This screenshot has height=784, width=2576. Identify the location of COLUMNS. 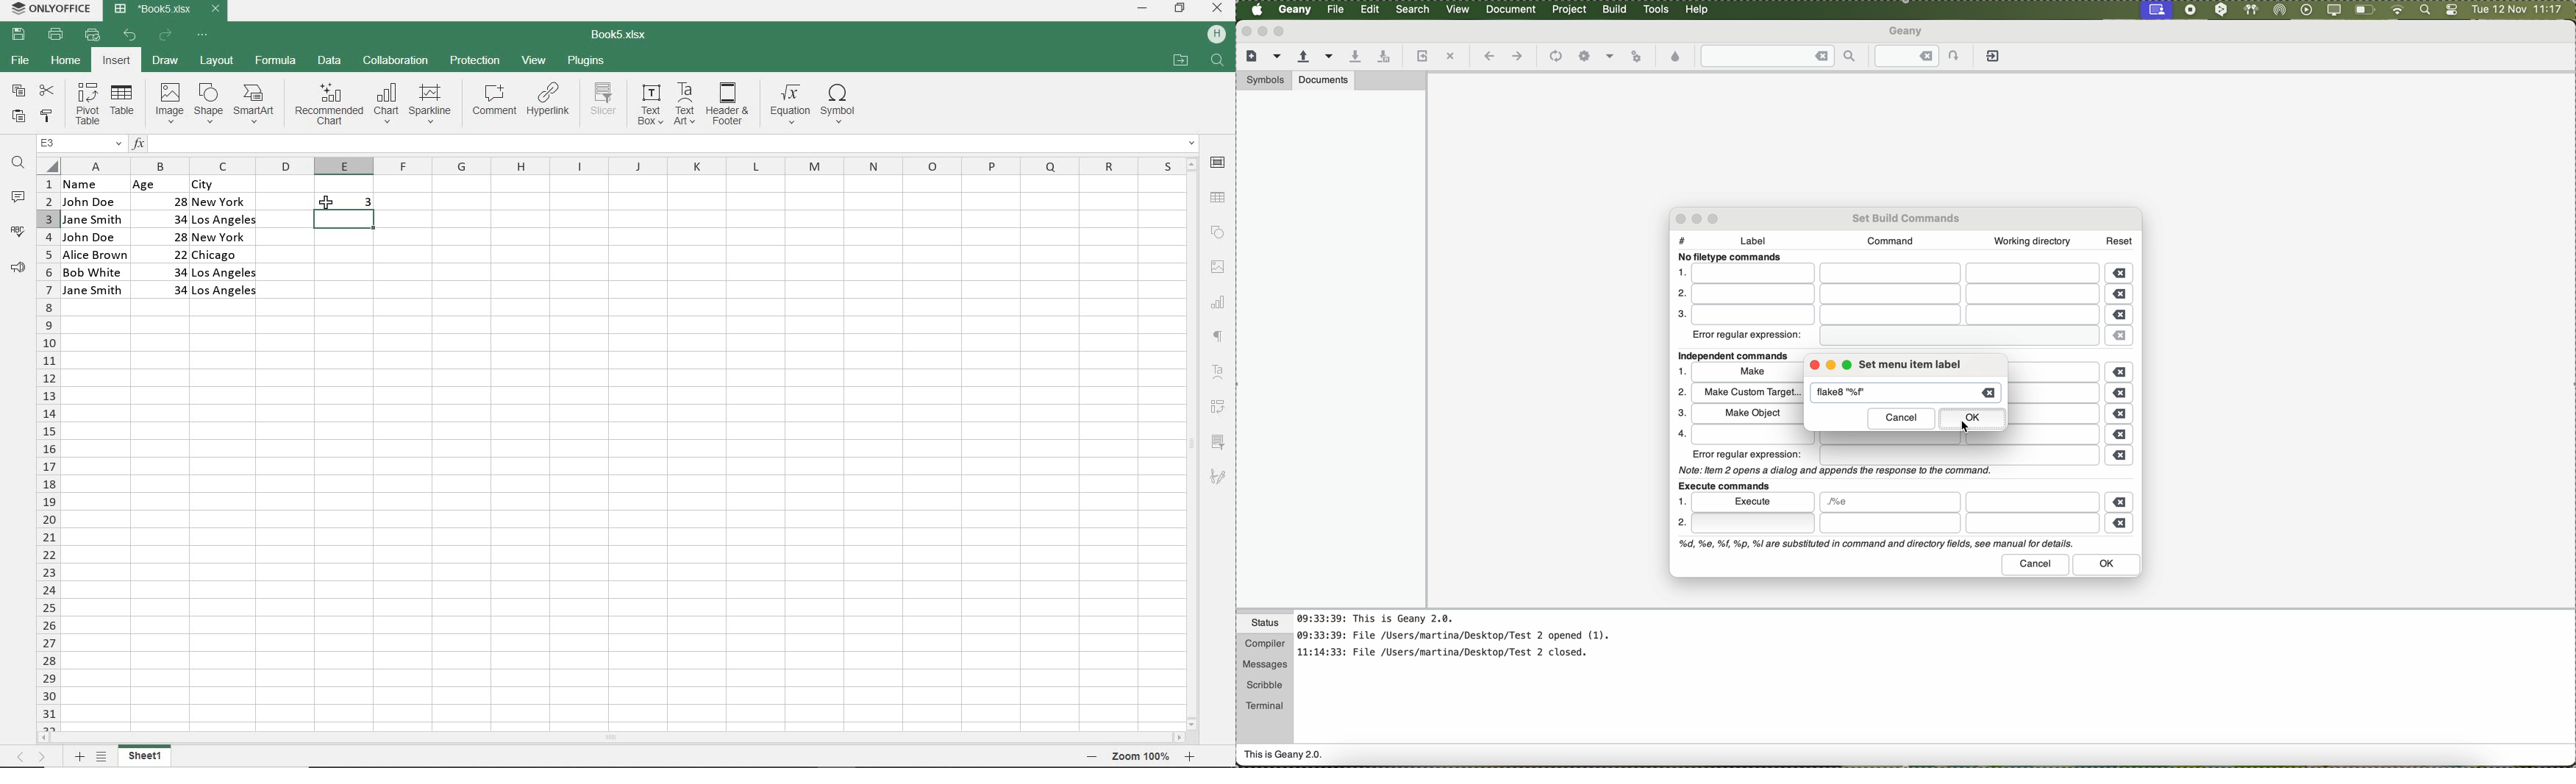
(619, 164).